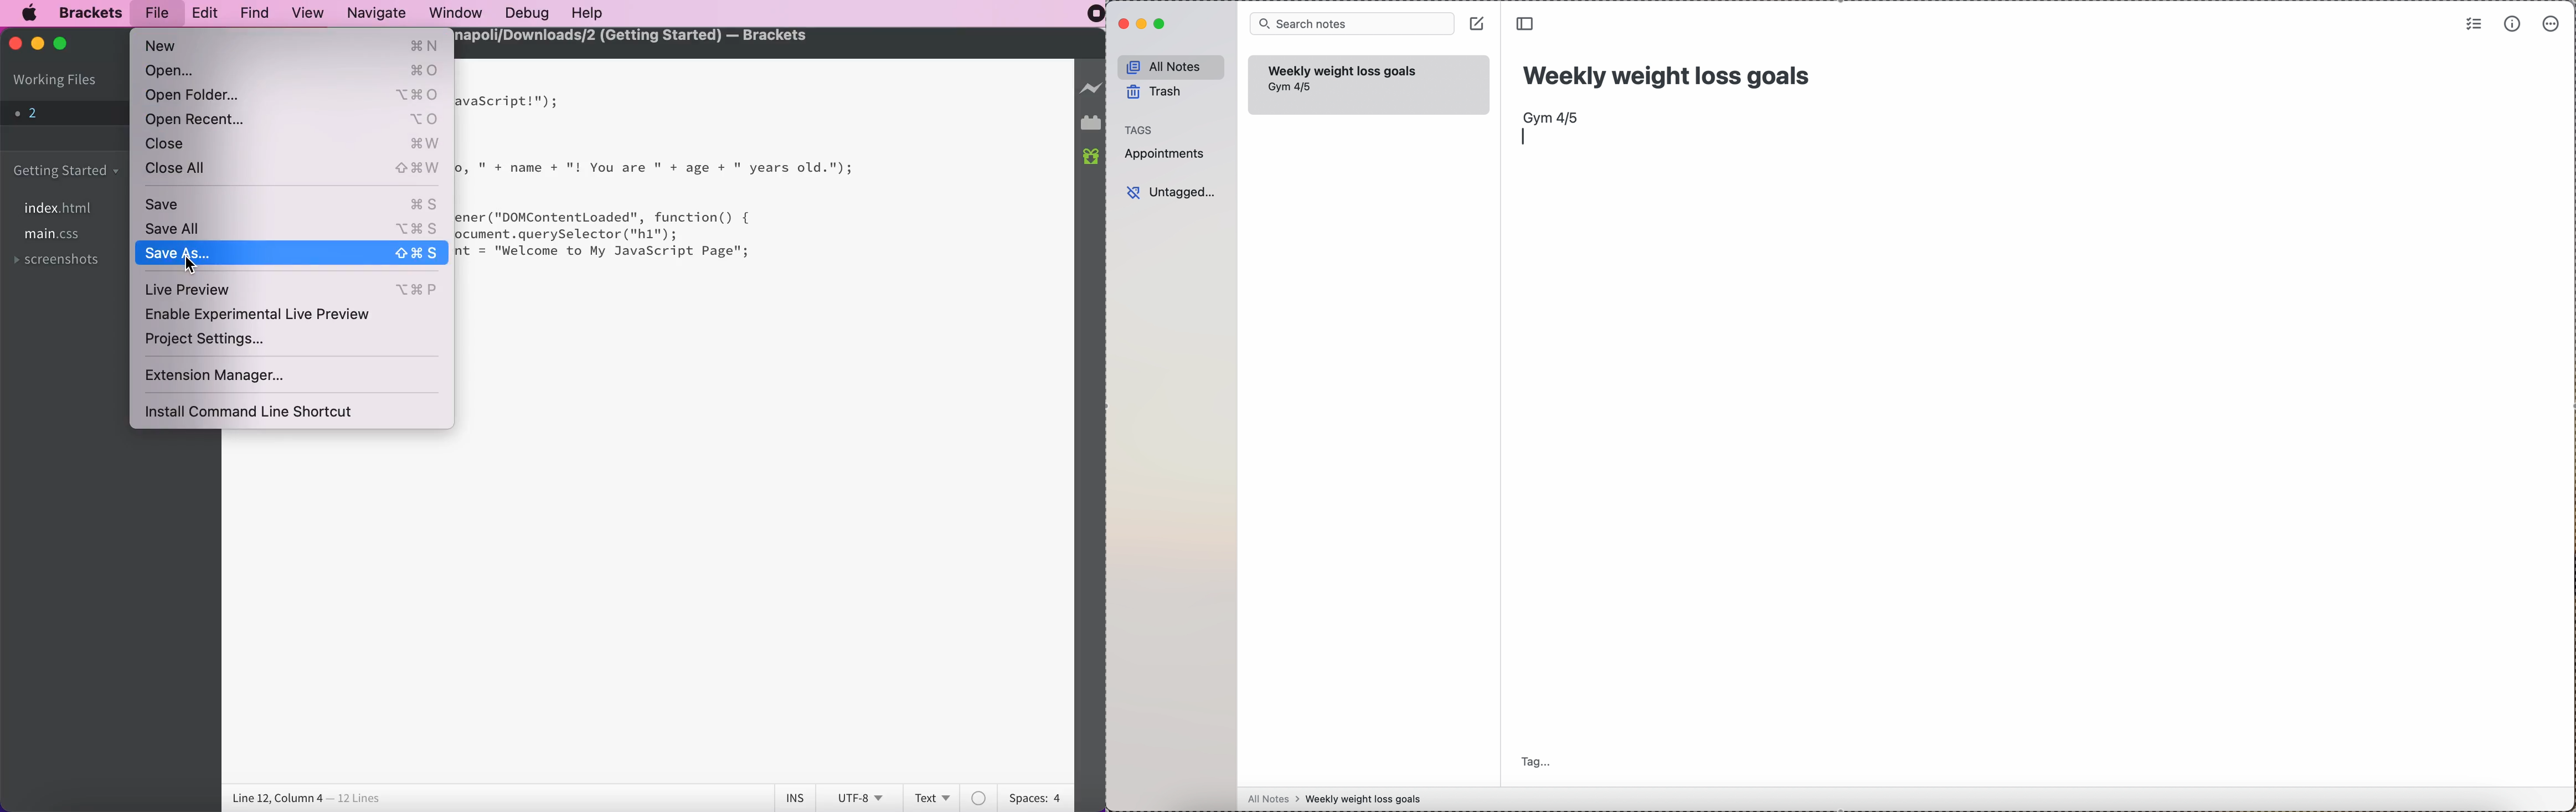 The height and width of the screenshot is (812, 2576). Describe the element at coordinates (1353, 24) in the screenshot. I see `search bar` at that location.